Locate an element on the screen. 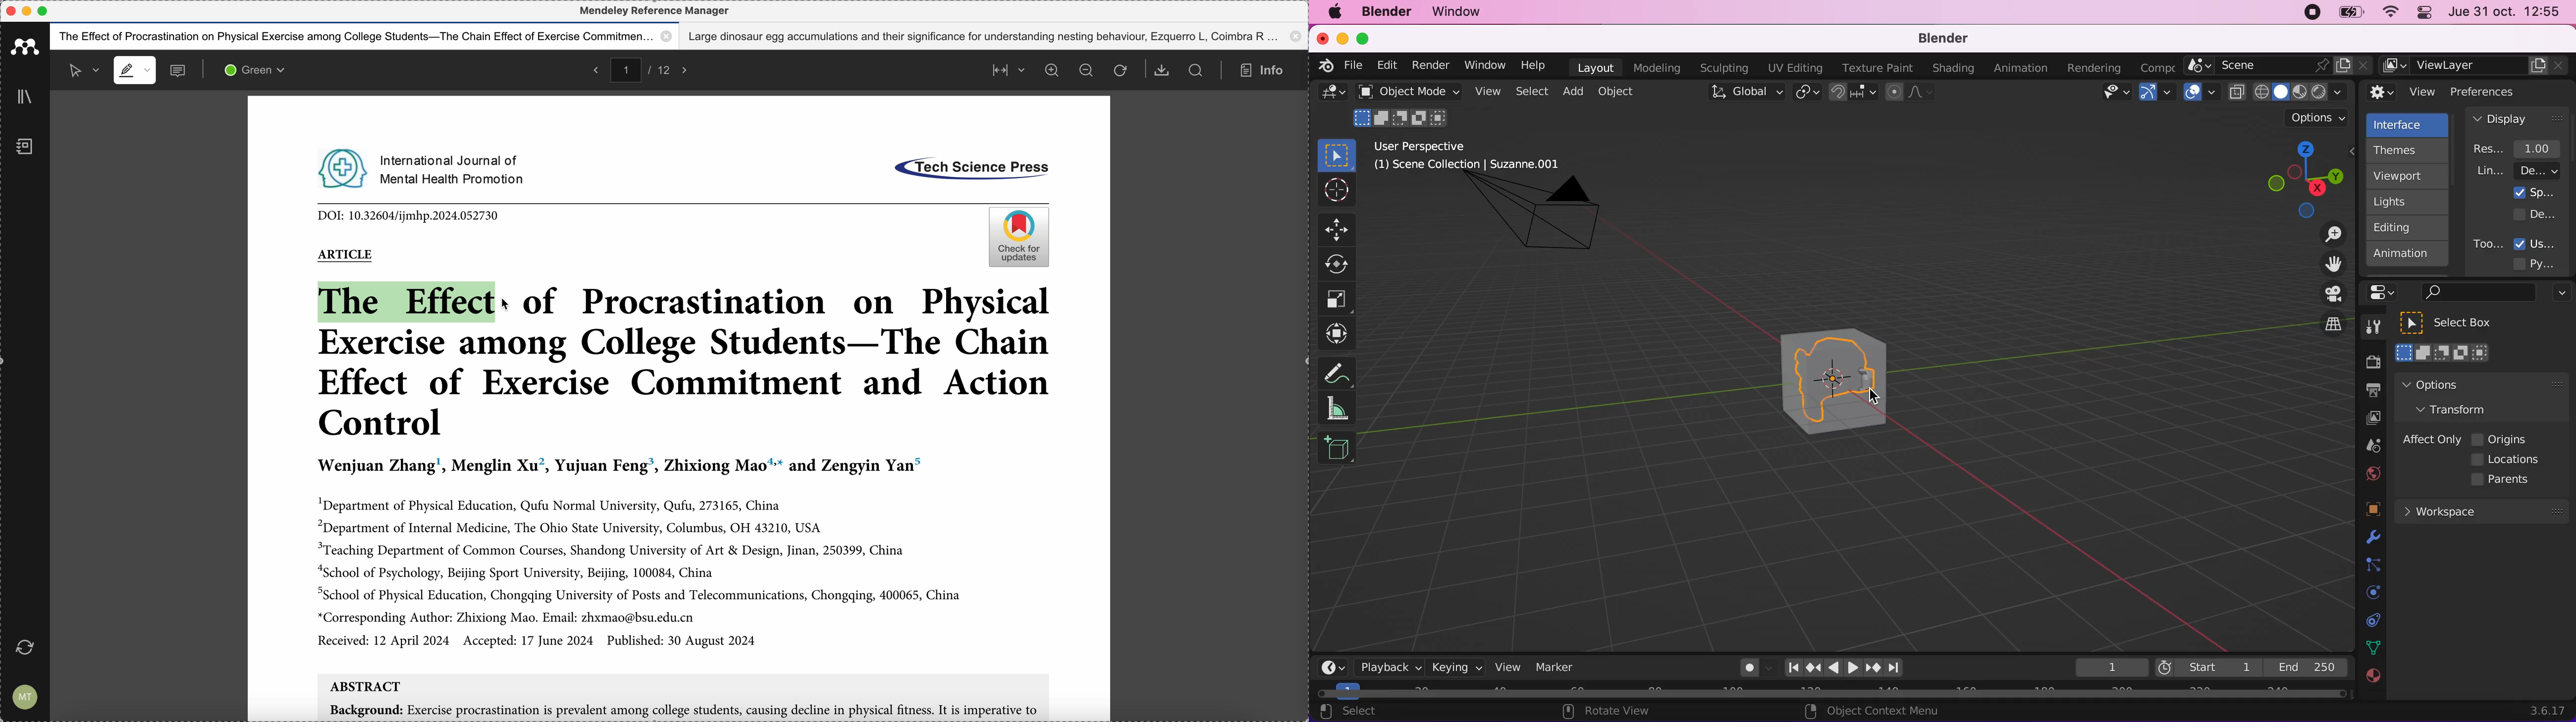 The width and height of the screenshot is (2576, 728). editor type is located at coordinates (1329, 660).